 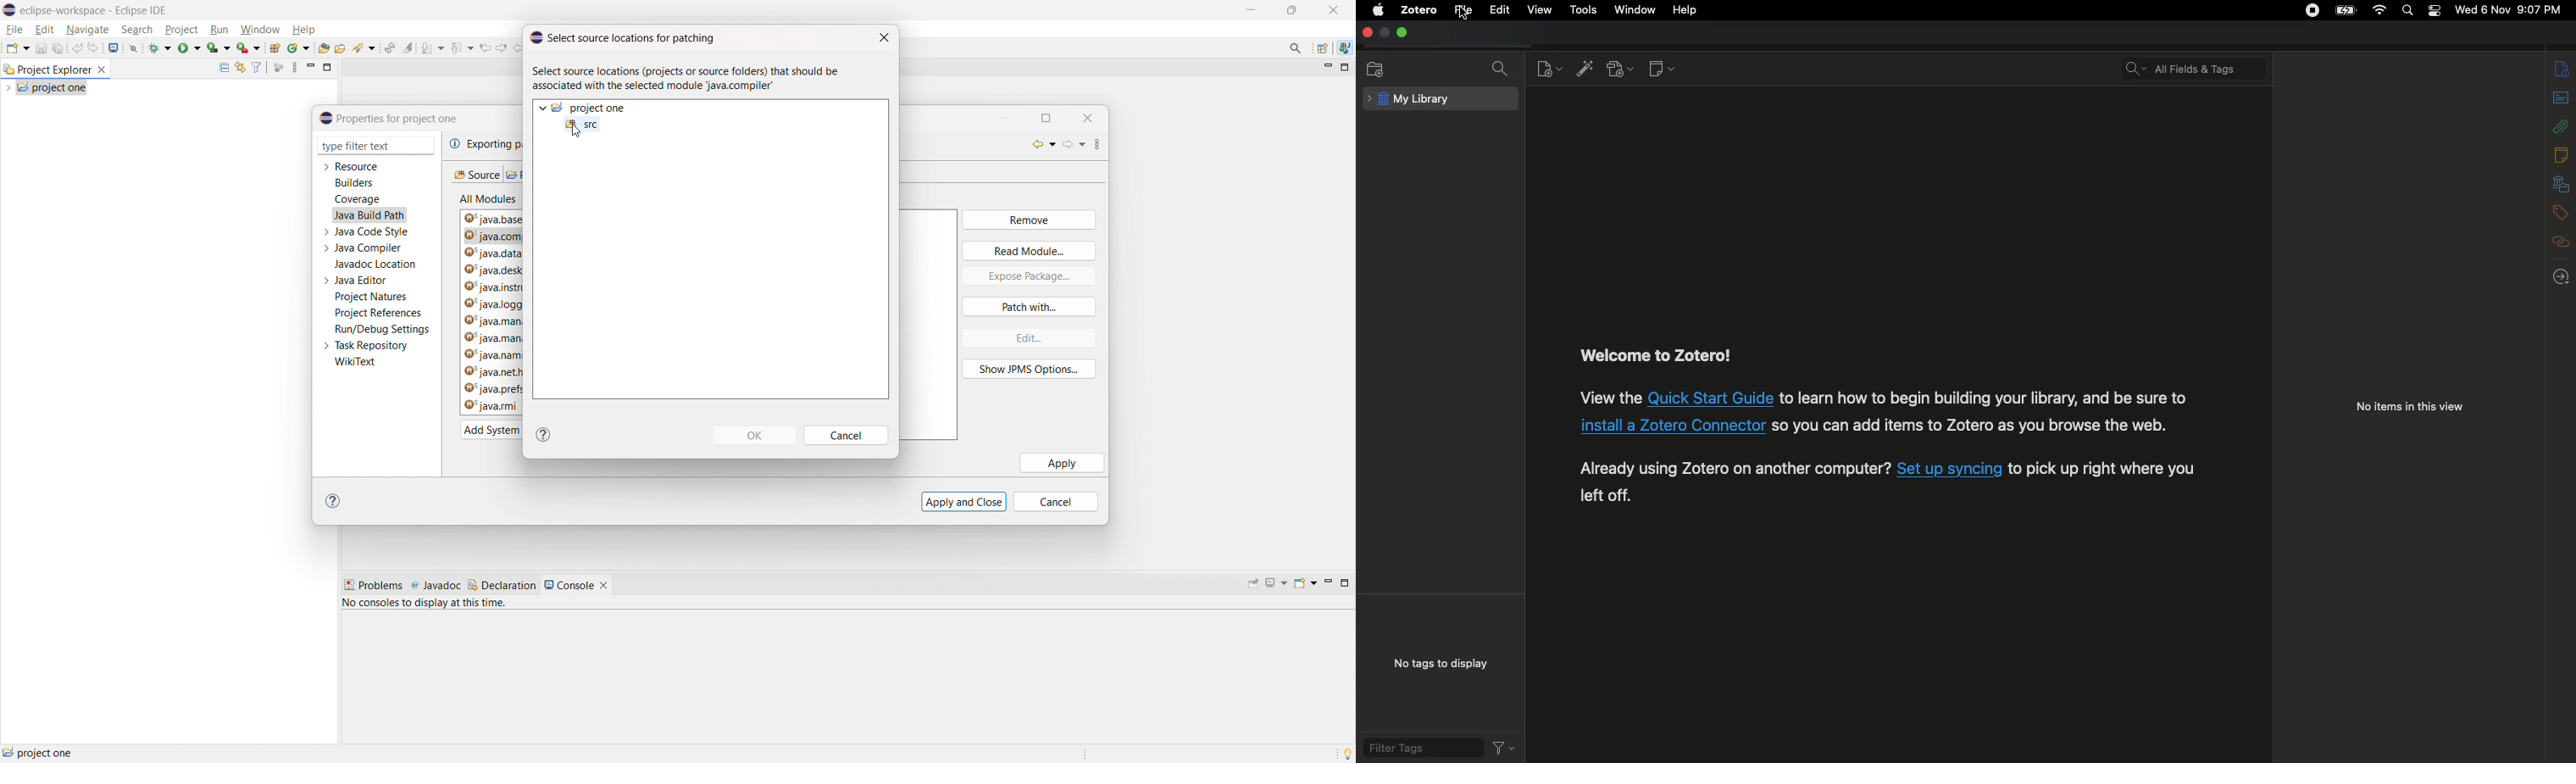 I want to click on New note, so click(x=1660, y=70).